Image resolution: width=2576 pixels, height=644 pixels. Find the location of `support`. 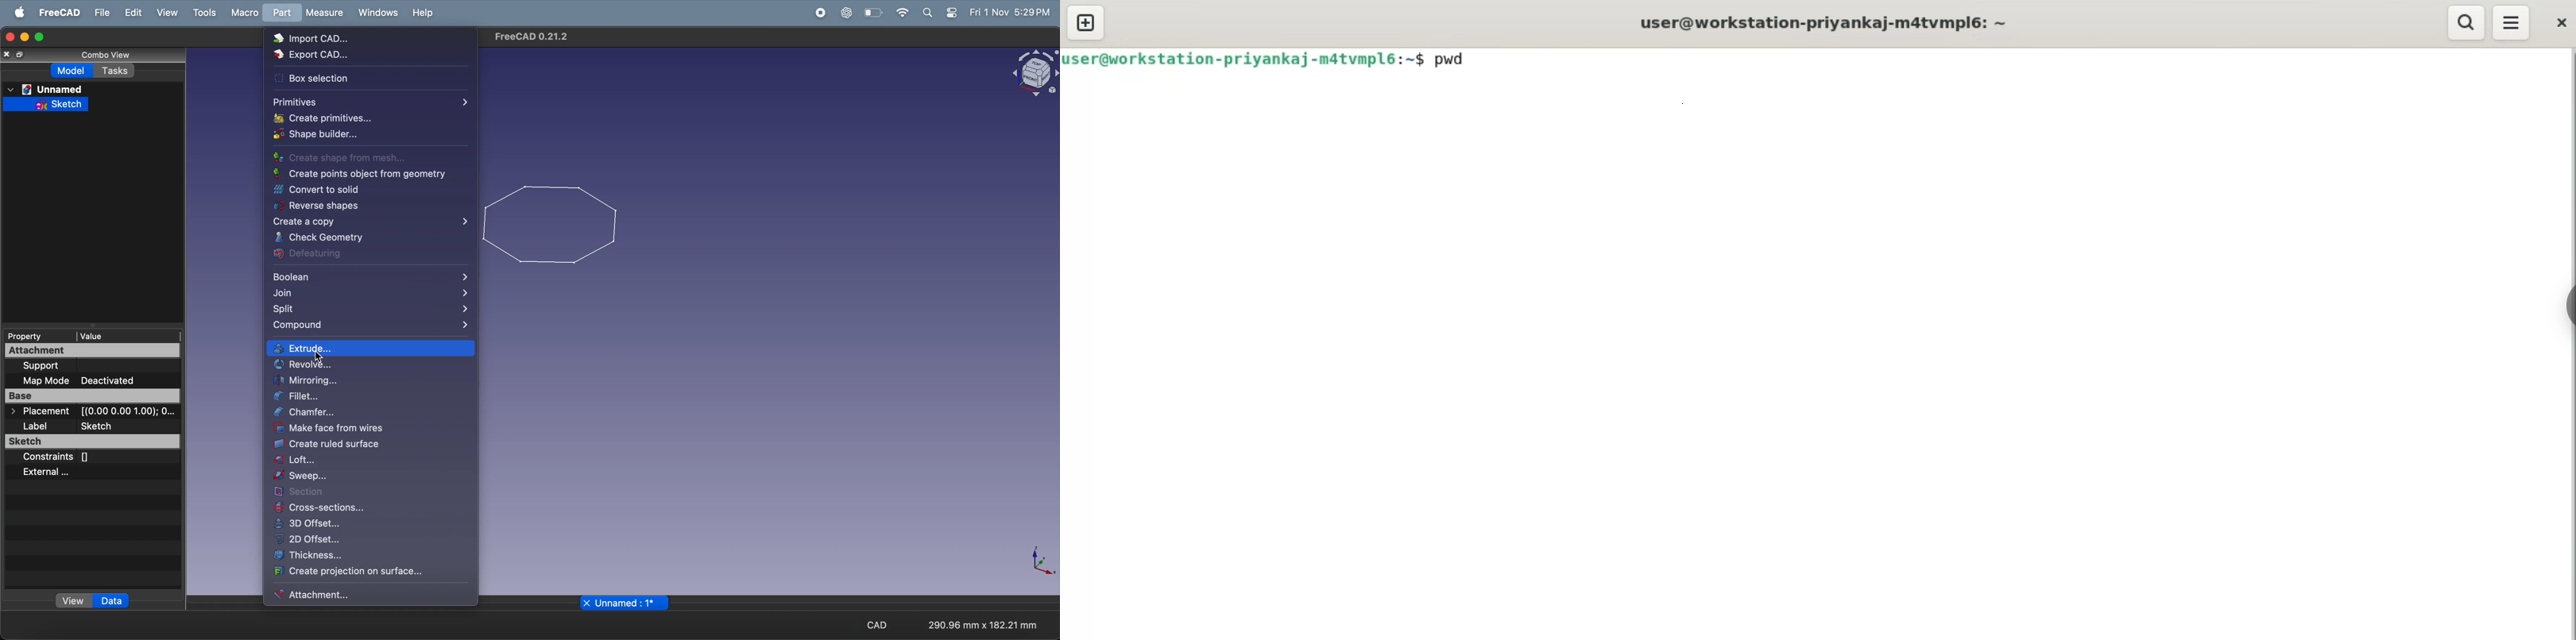

support is located at coordinates (63, 367).